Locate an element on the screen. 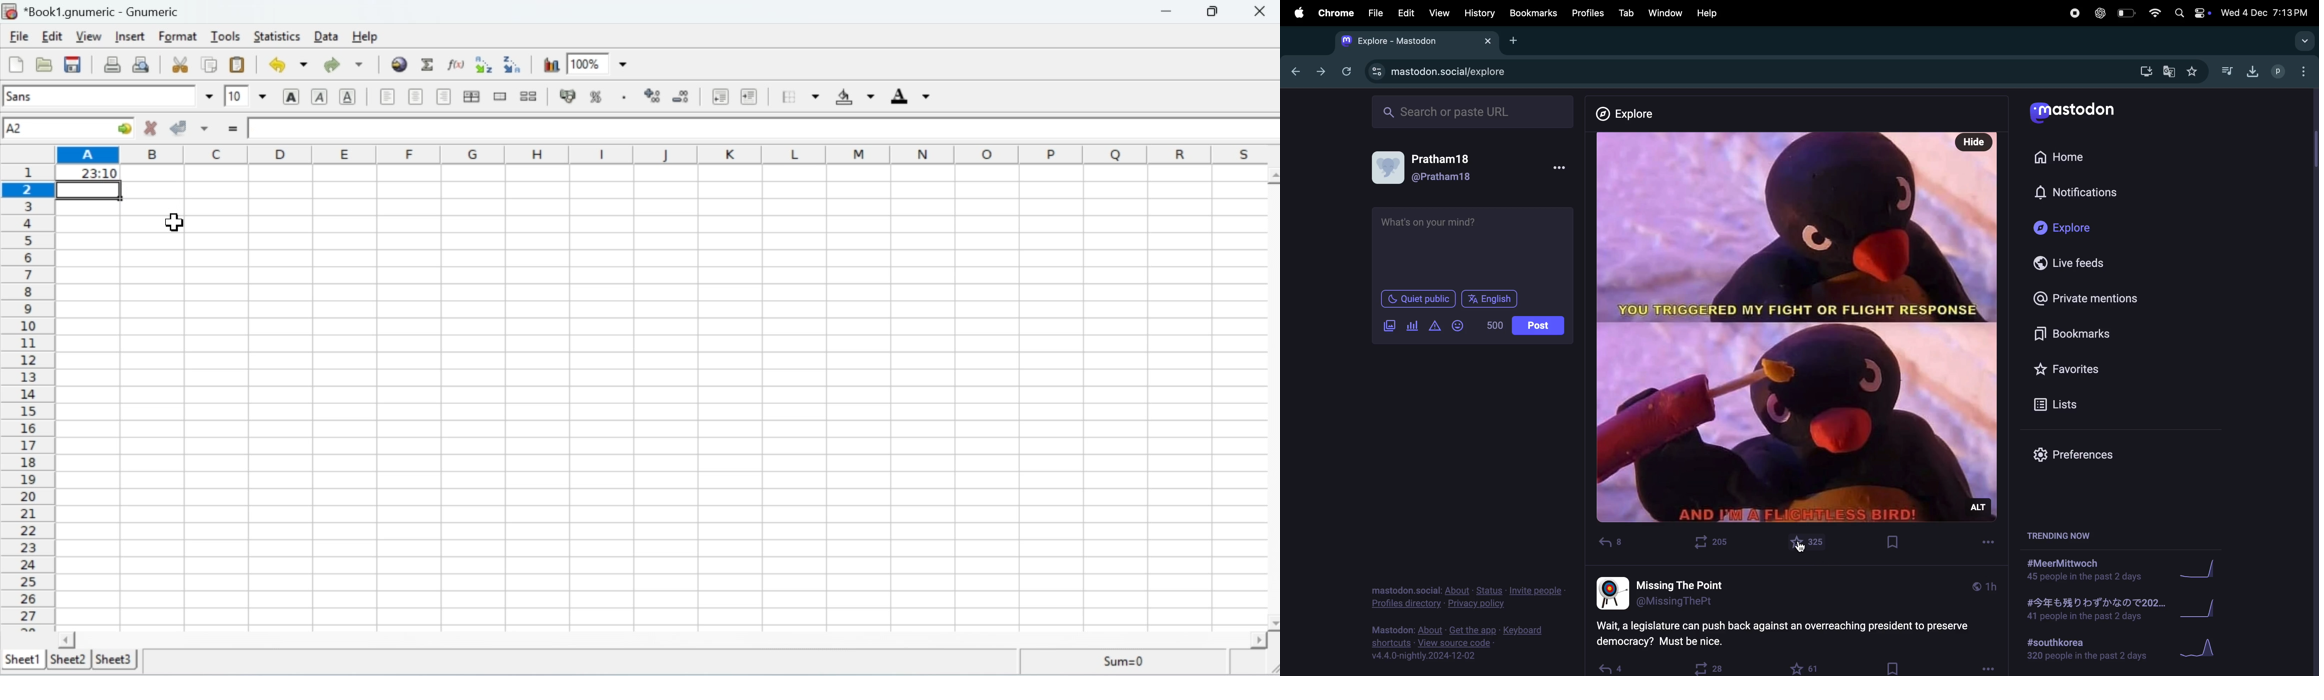  Center horizontally is located at coordinates (418, 98).